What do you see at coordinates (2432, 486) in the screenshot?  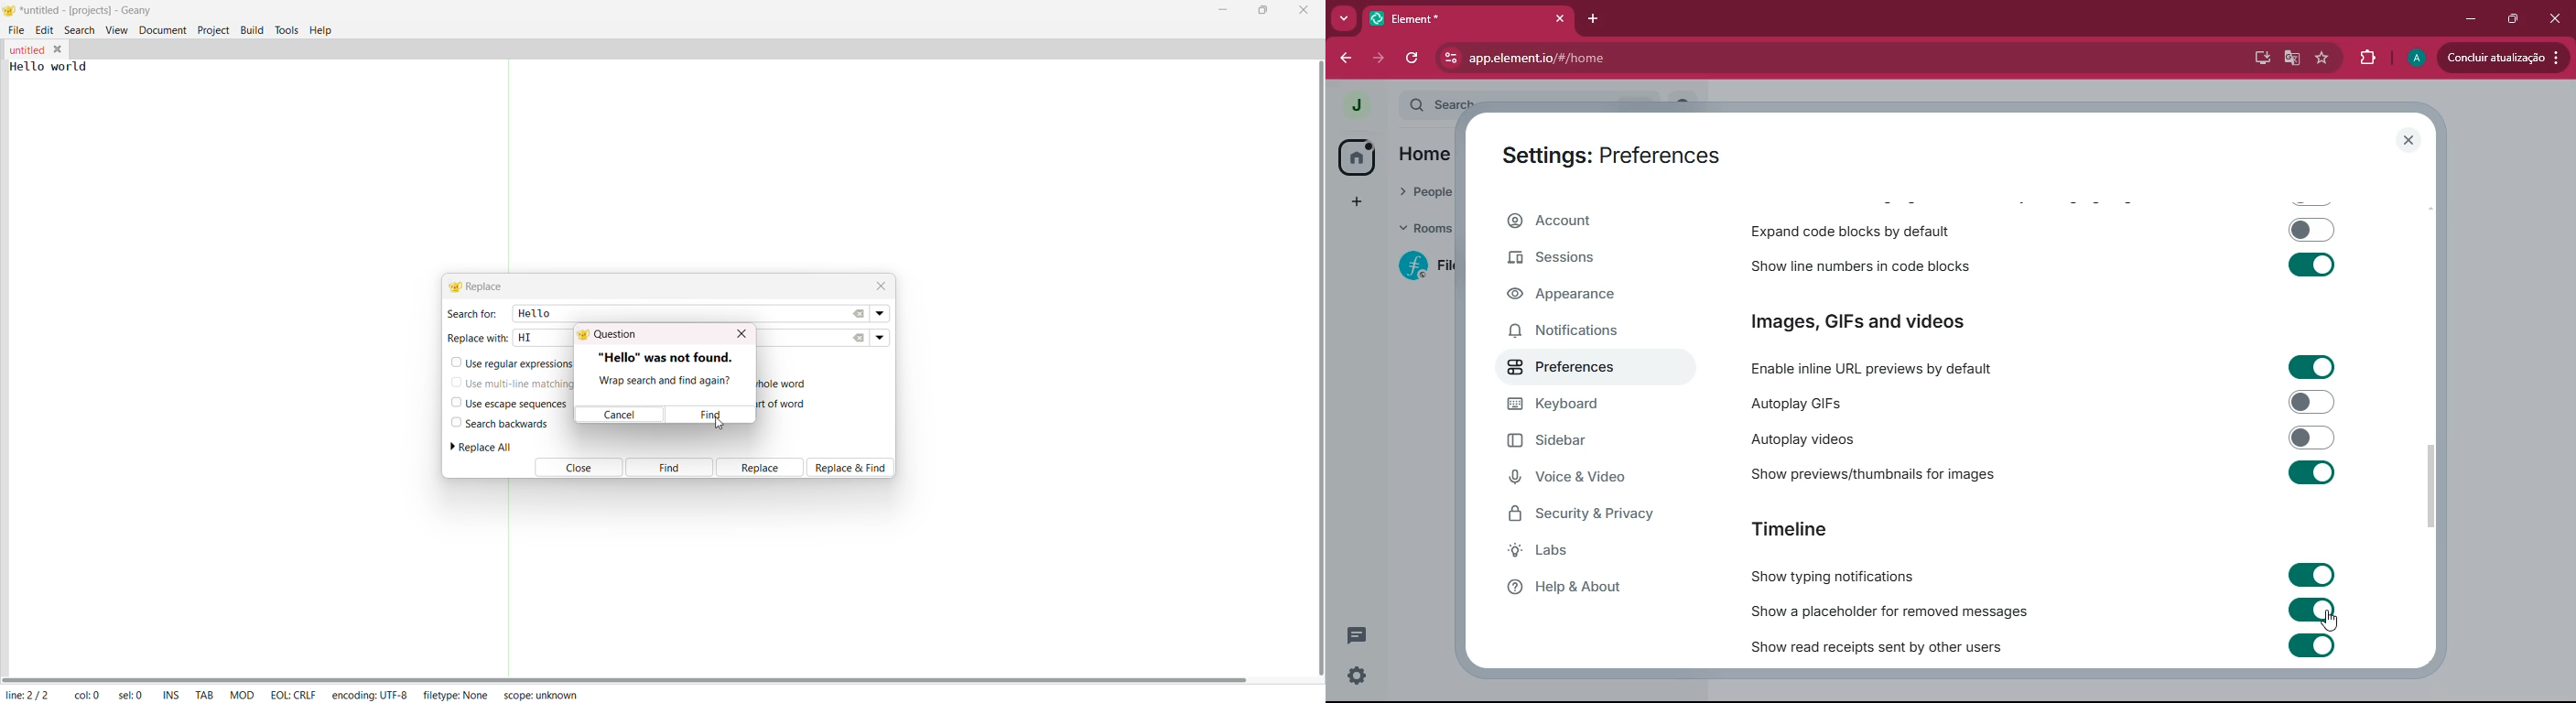 I see `scroll bar` at bounding box center [2432, 486].